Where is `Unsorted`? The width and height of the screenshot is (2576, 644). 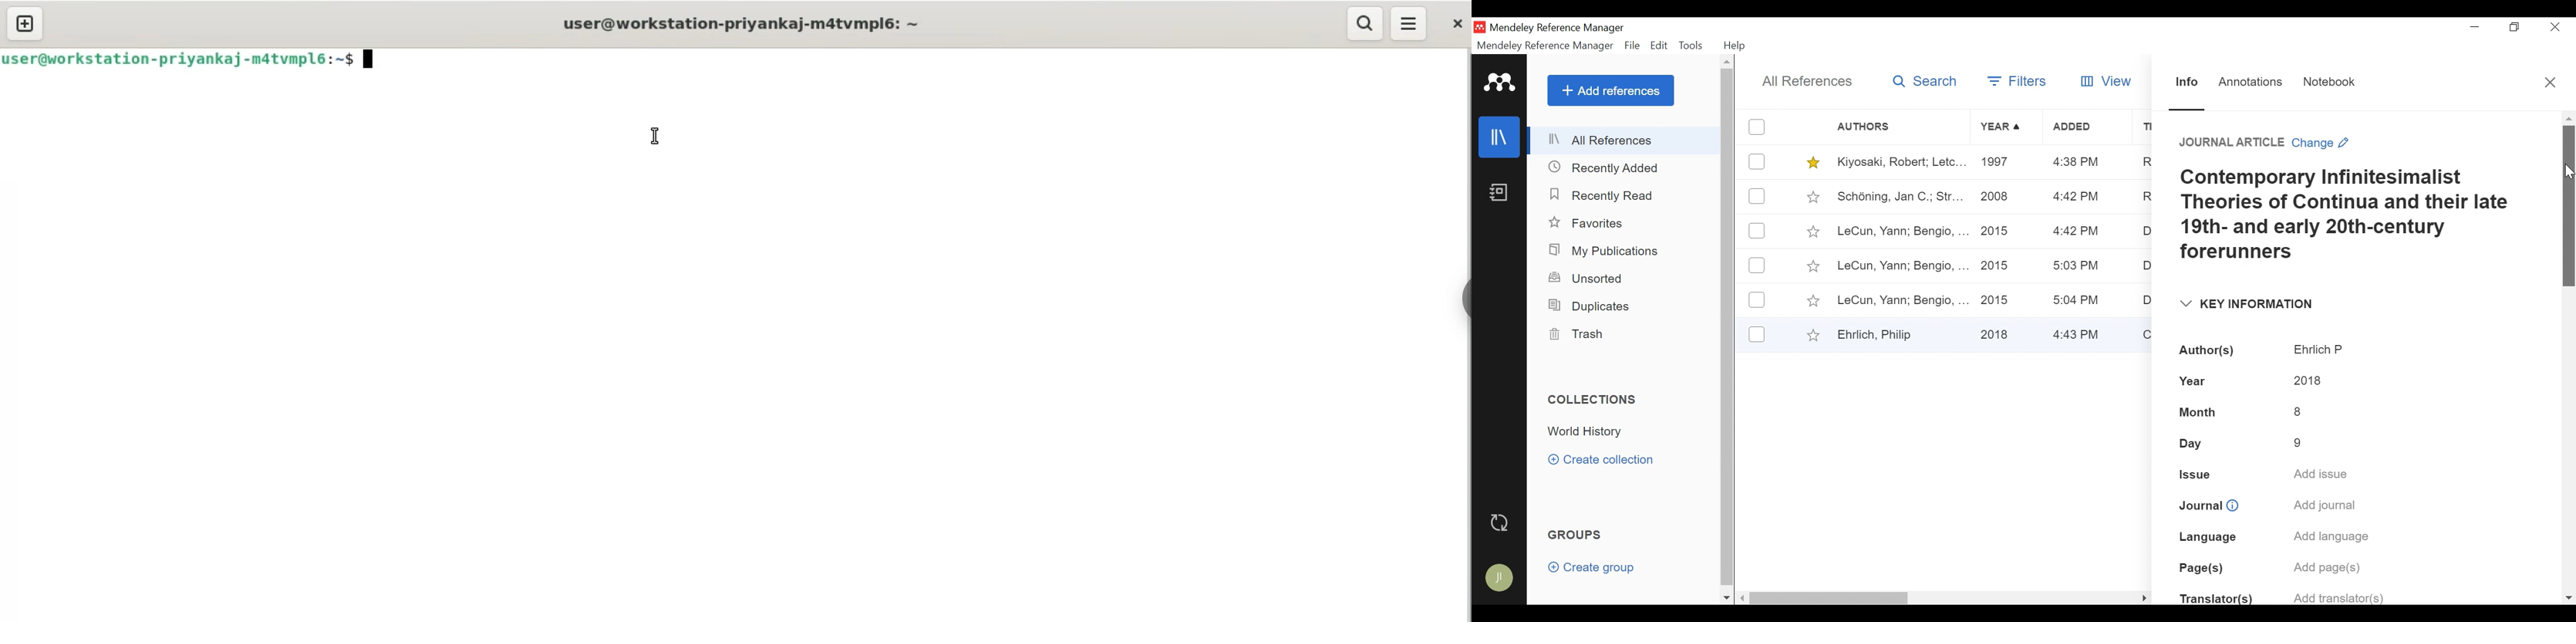 Unsorted is located at coordinates (1586, 279).